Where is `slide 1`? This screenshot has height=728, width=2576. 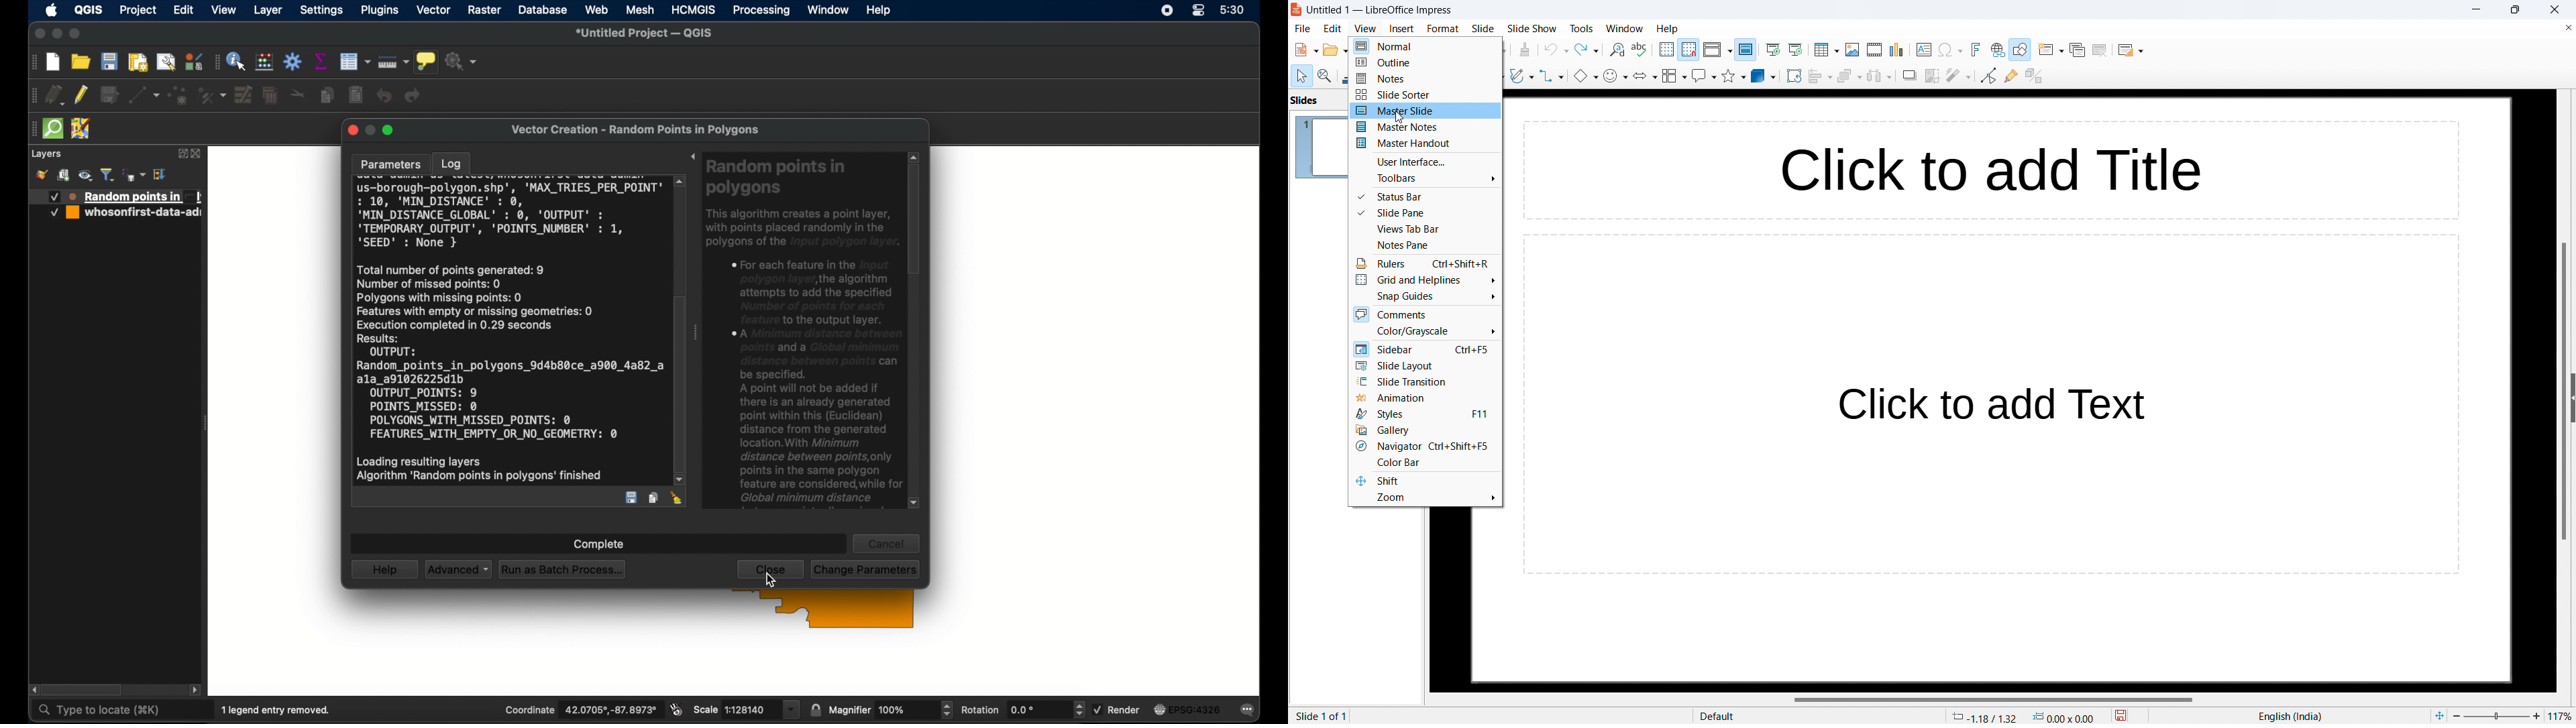
slide 1 is located at coordinates (1318, 147).